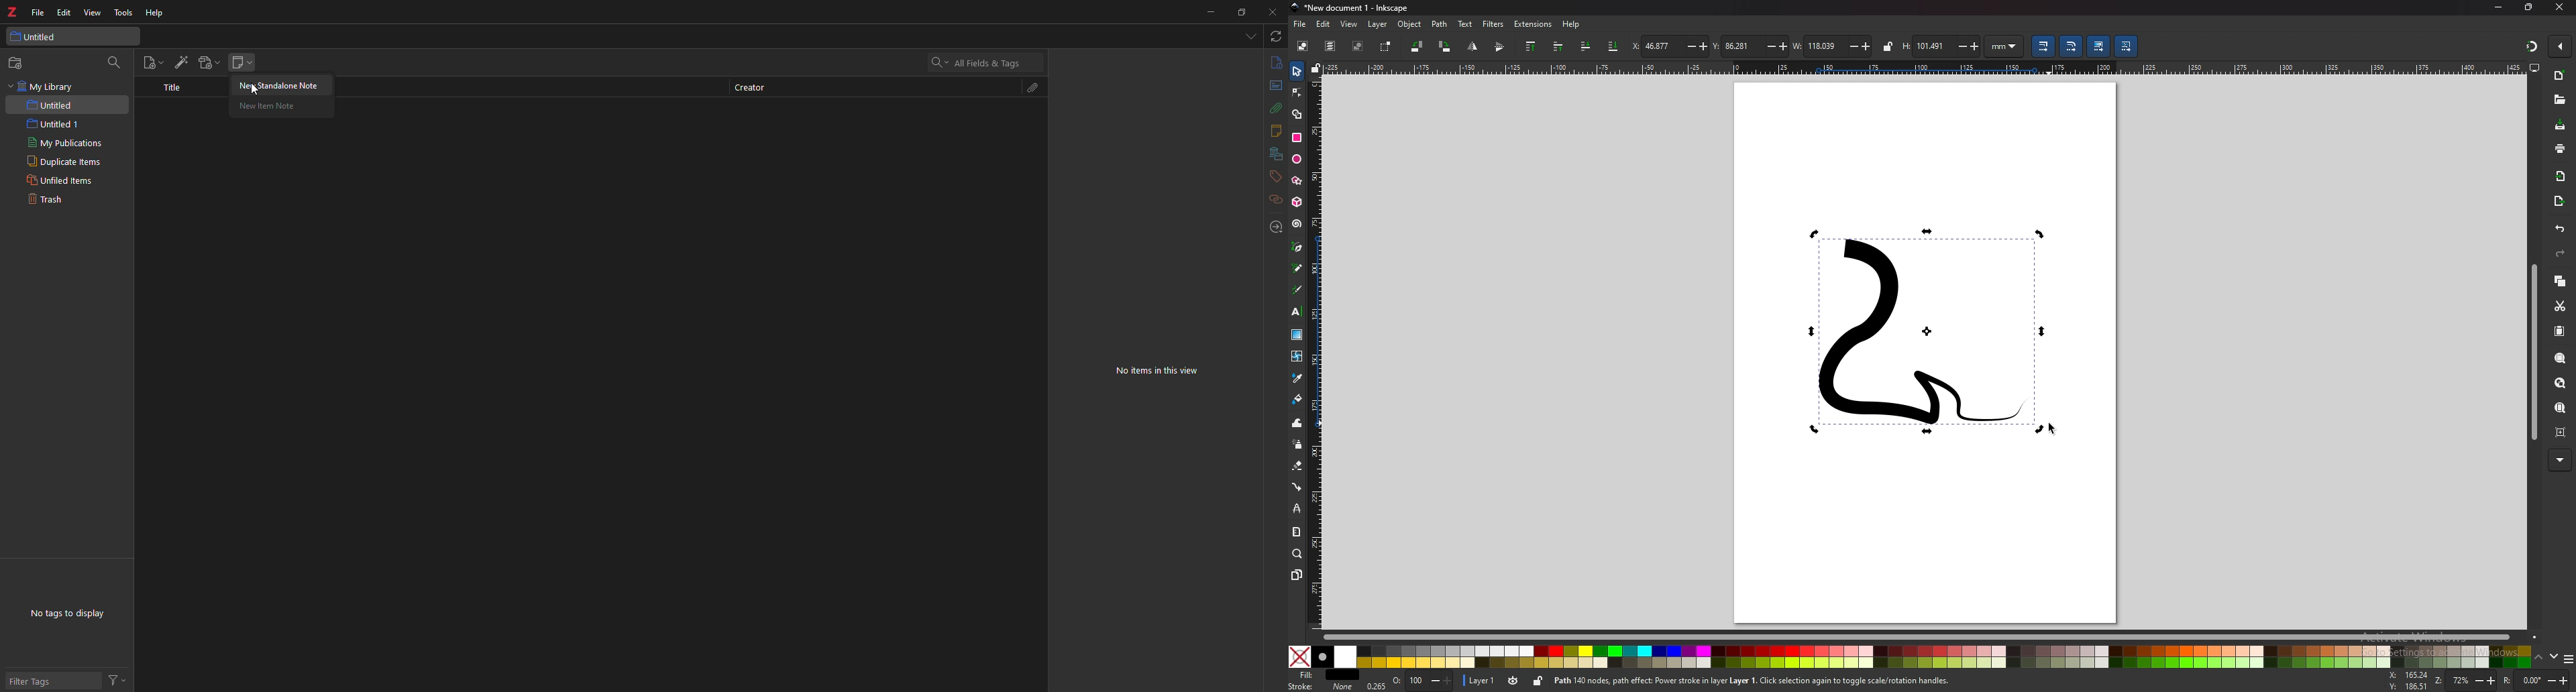 The width and height of the screenshot is (2576, 700). Describe the element at coordinates (1298, 444) in the screenshot. I see `spray` at that location.